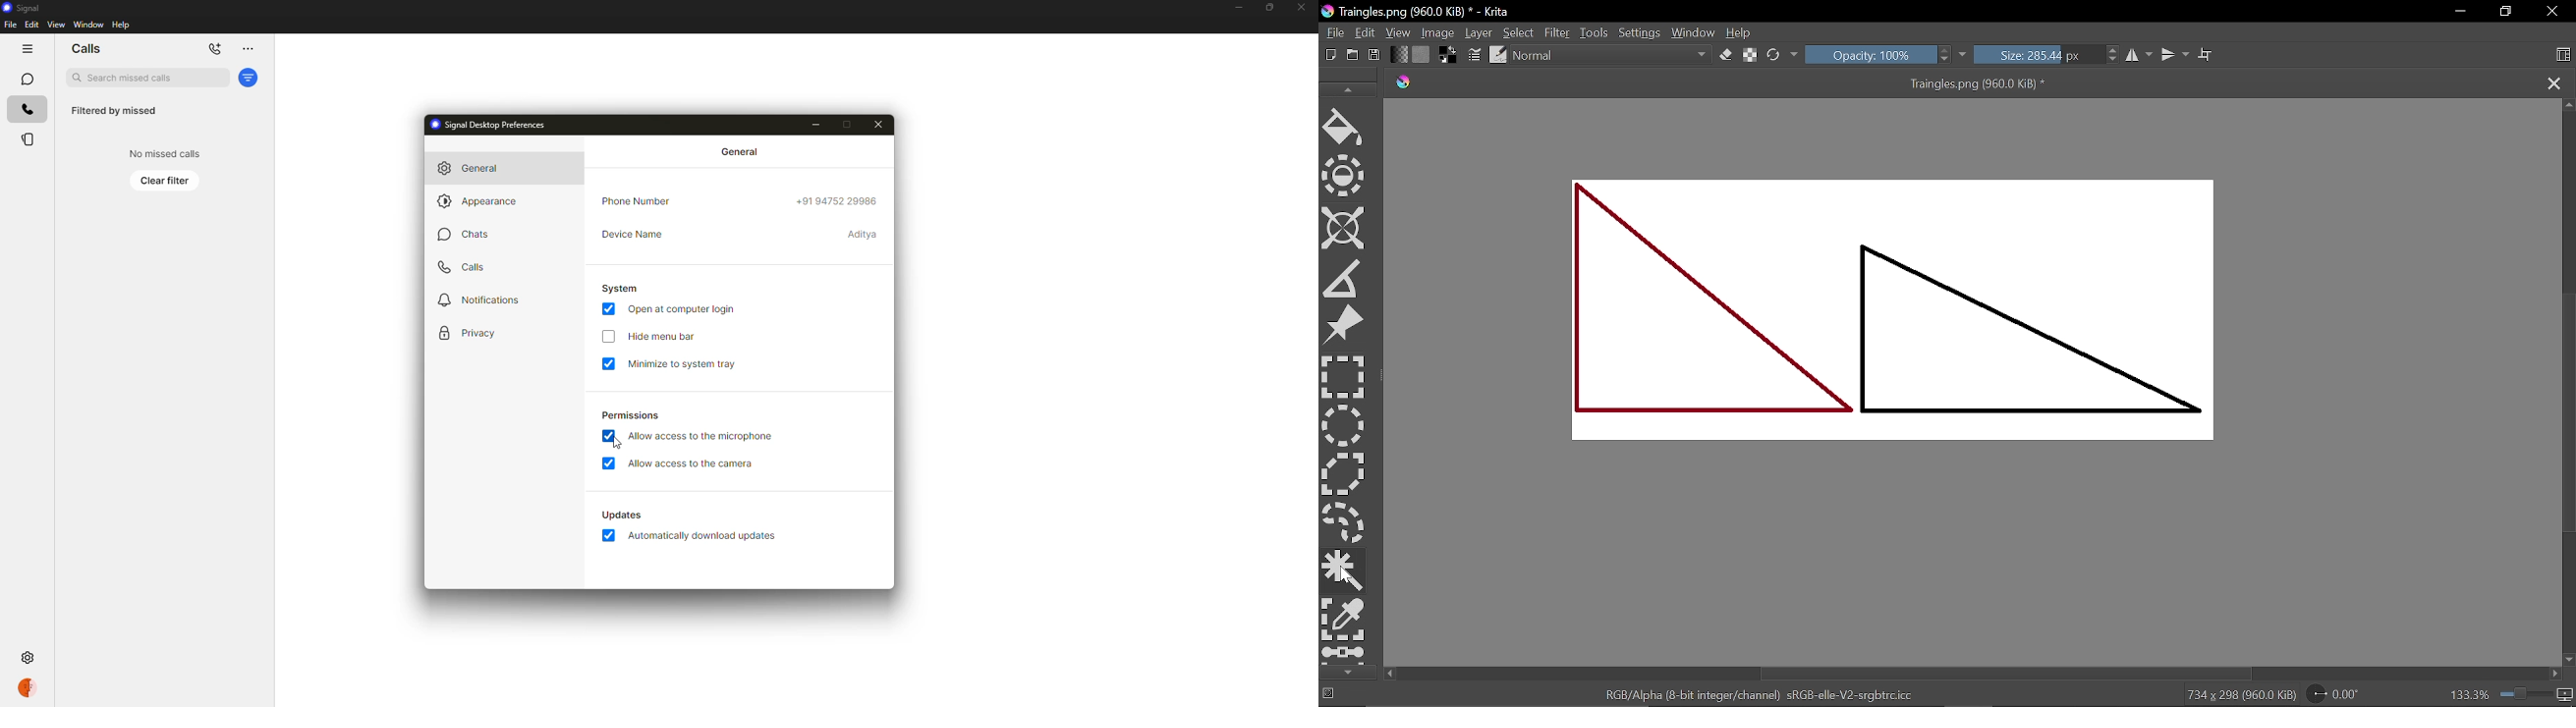 The image size is (2576, 728). What do you see at coordinates (1347, 576) in the screenshot?
I see `cursor` at bounding box center [1347, 576].